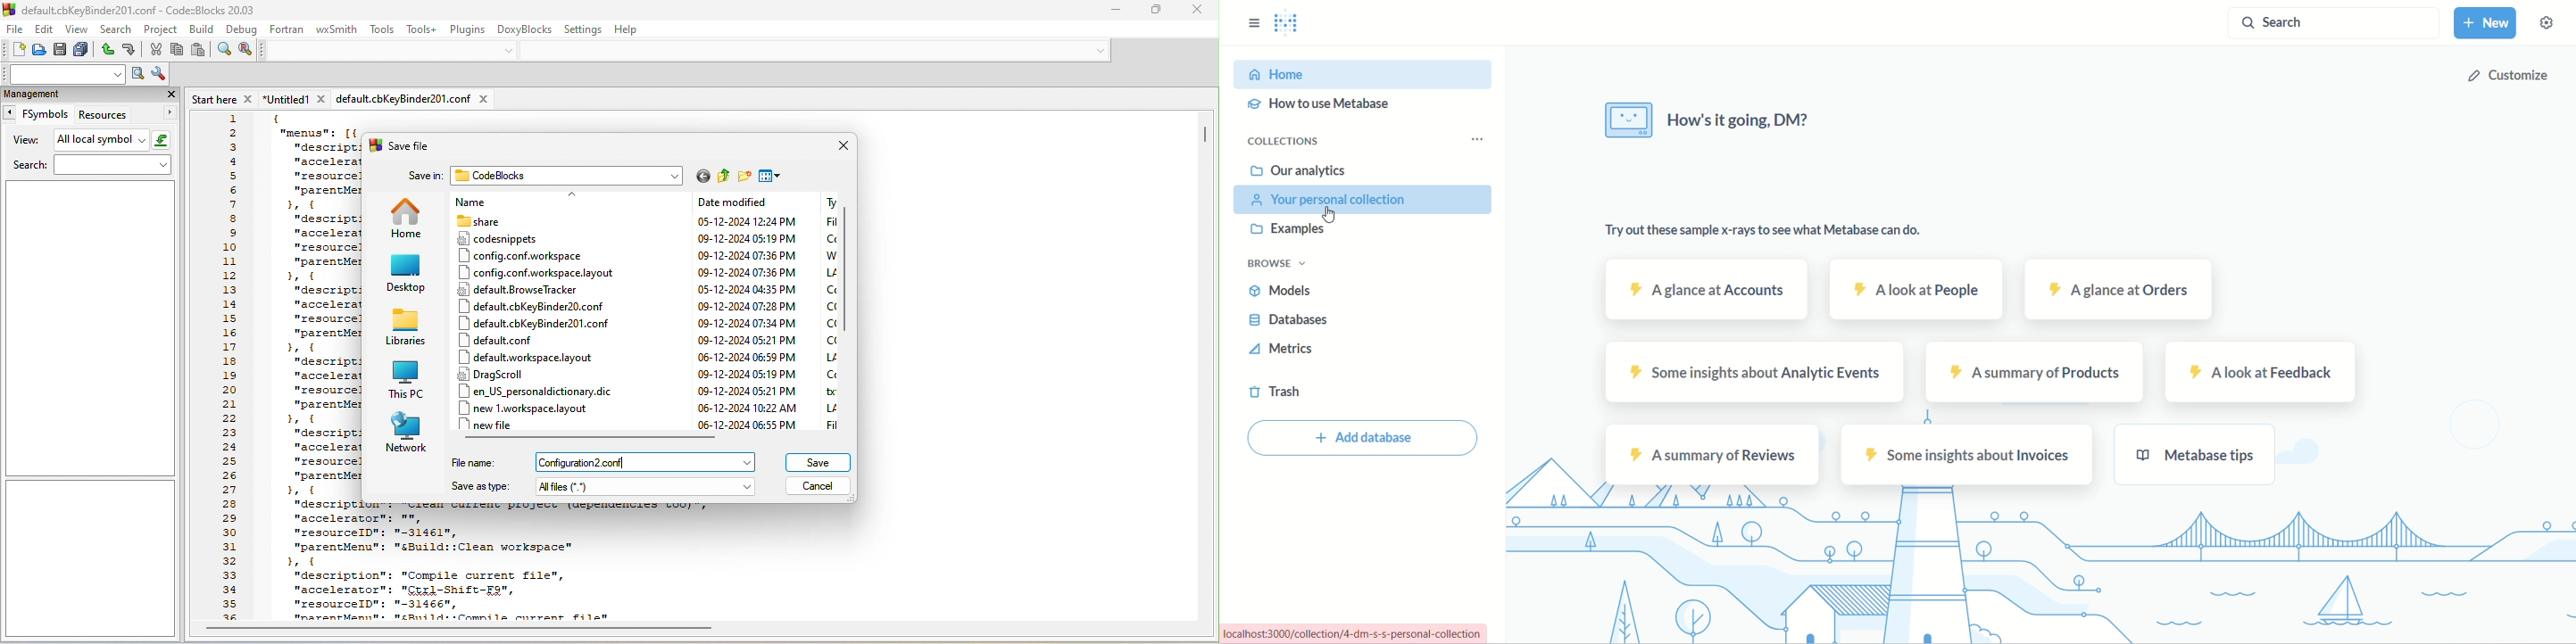 The image size is (2576, 644). Describe the element at coordinates (1760, 374) in the screenshot. I see `some insights about Analytic Events` at that location.